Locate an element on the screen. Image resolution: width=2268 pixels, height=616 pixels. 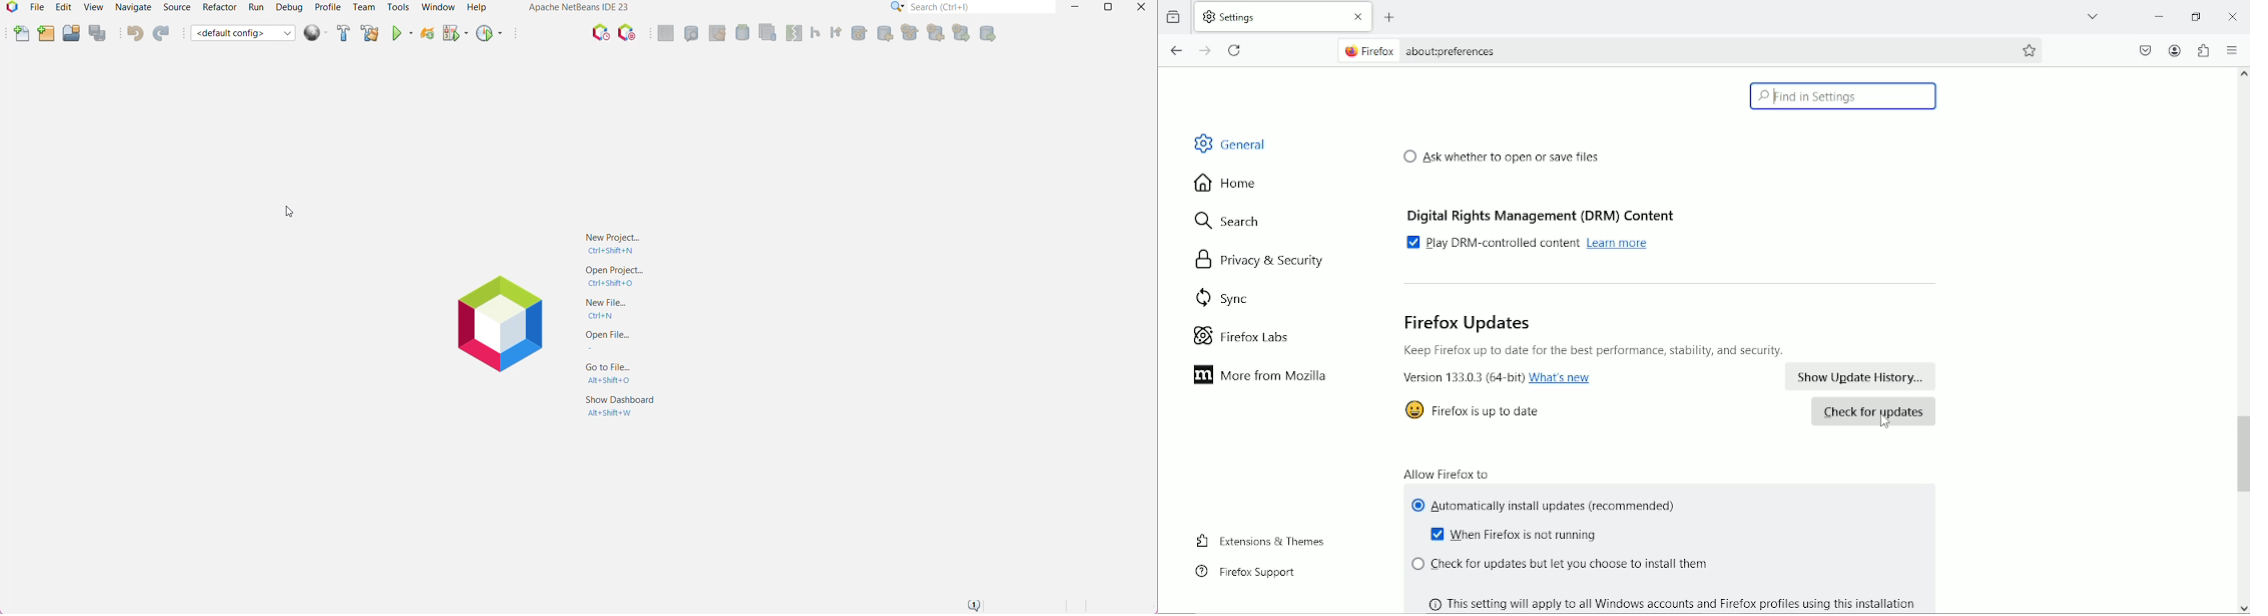
more from mozilla is located at coordinates (1263, 377).